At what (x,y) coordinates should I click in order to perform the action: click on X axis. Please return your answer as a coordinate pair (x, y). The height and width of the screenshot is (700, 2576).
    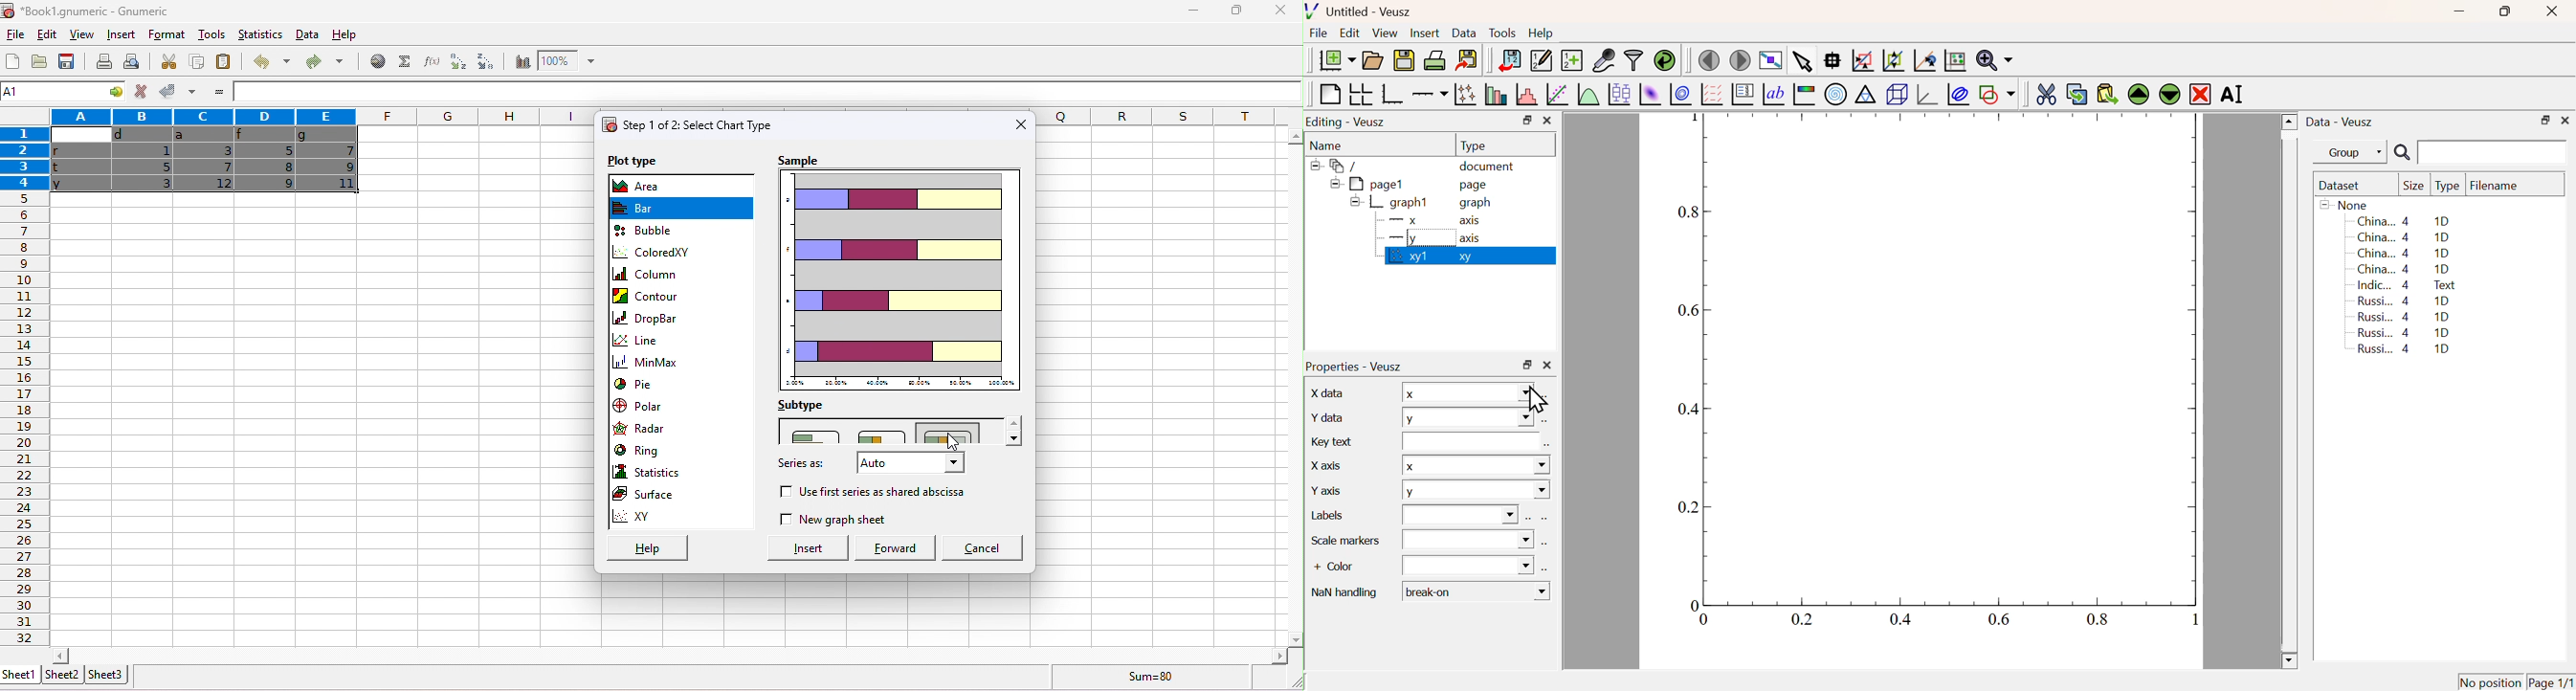
    Looking at the image, I should click on (1323, 464).